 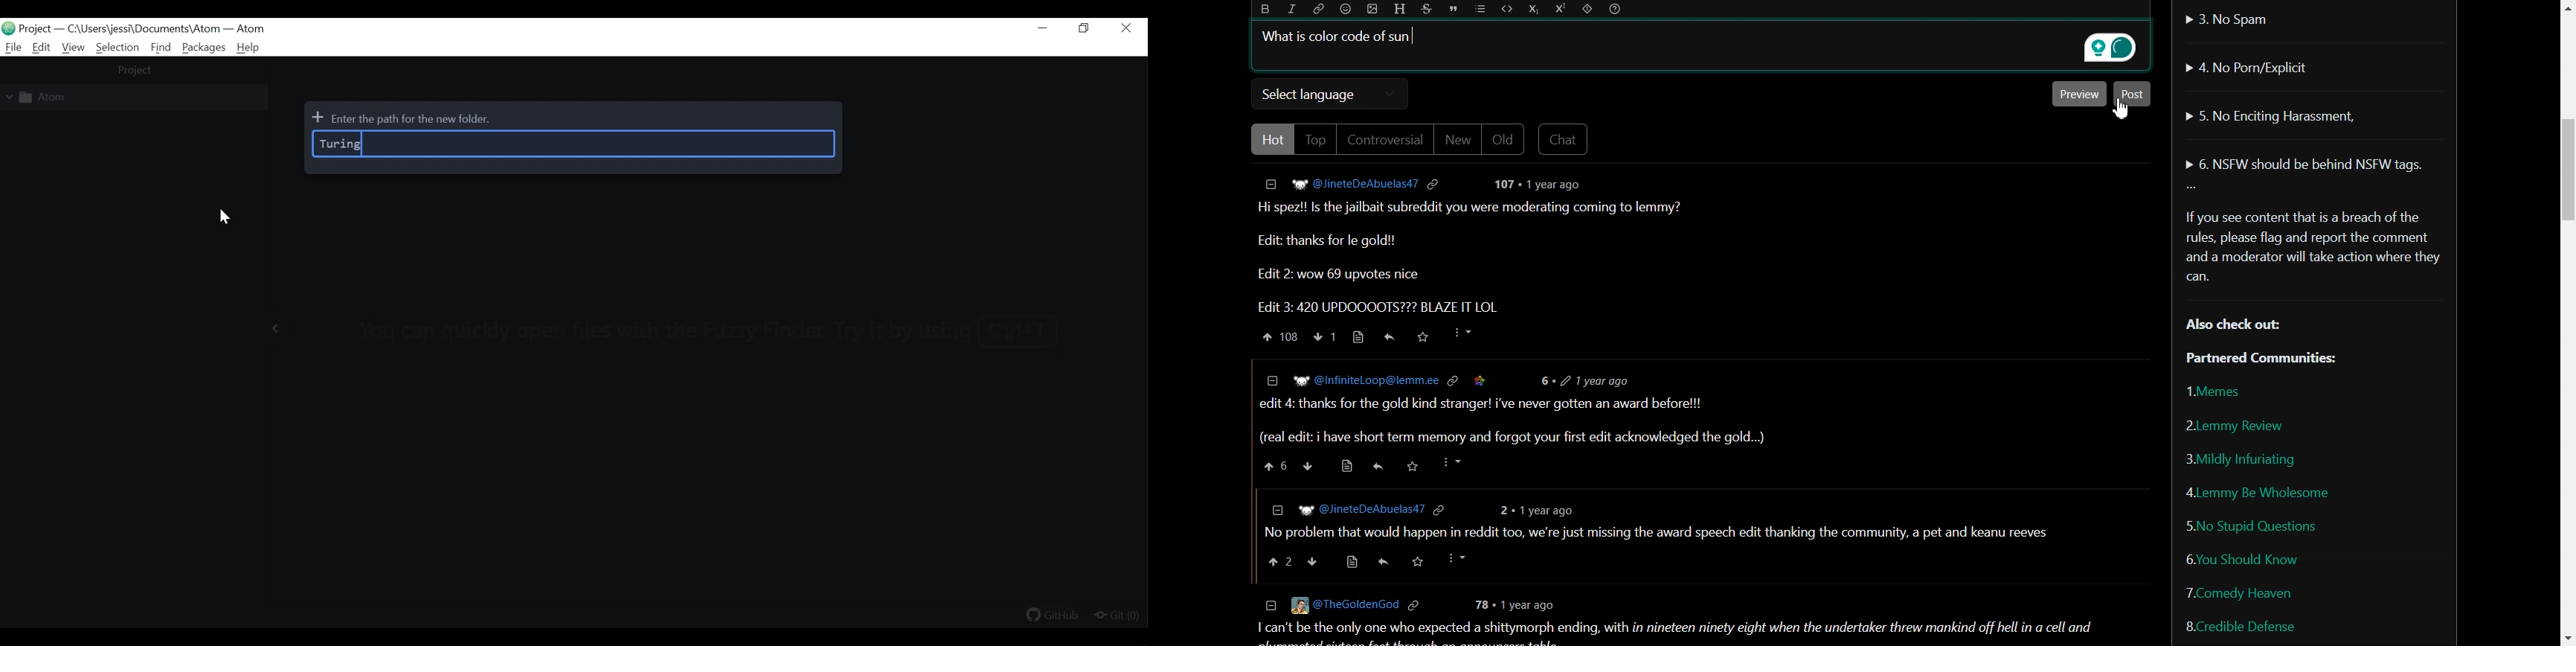 What do you see at coordinates (1116, 616) in the screenshot?
I see `Git` at bounding box center [1116, 616].